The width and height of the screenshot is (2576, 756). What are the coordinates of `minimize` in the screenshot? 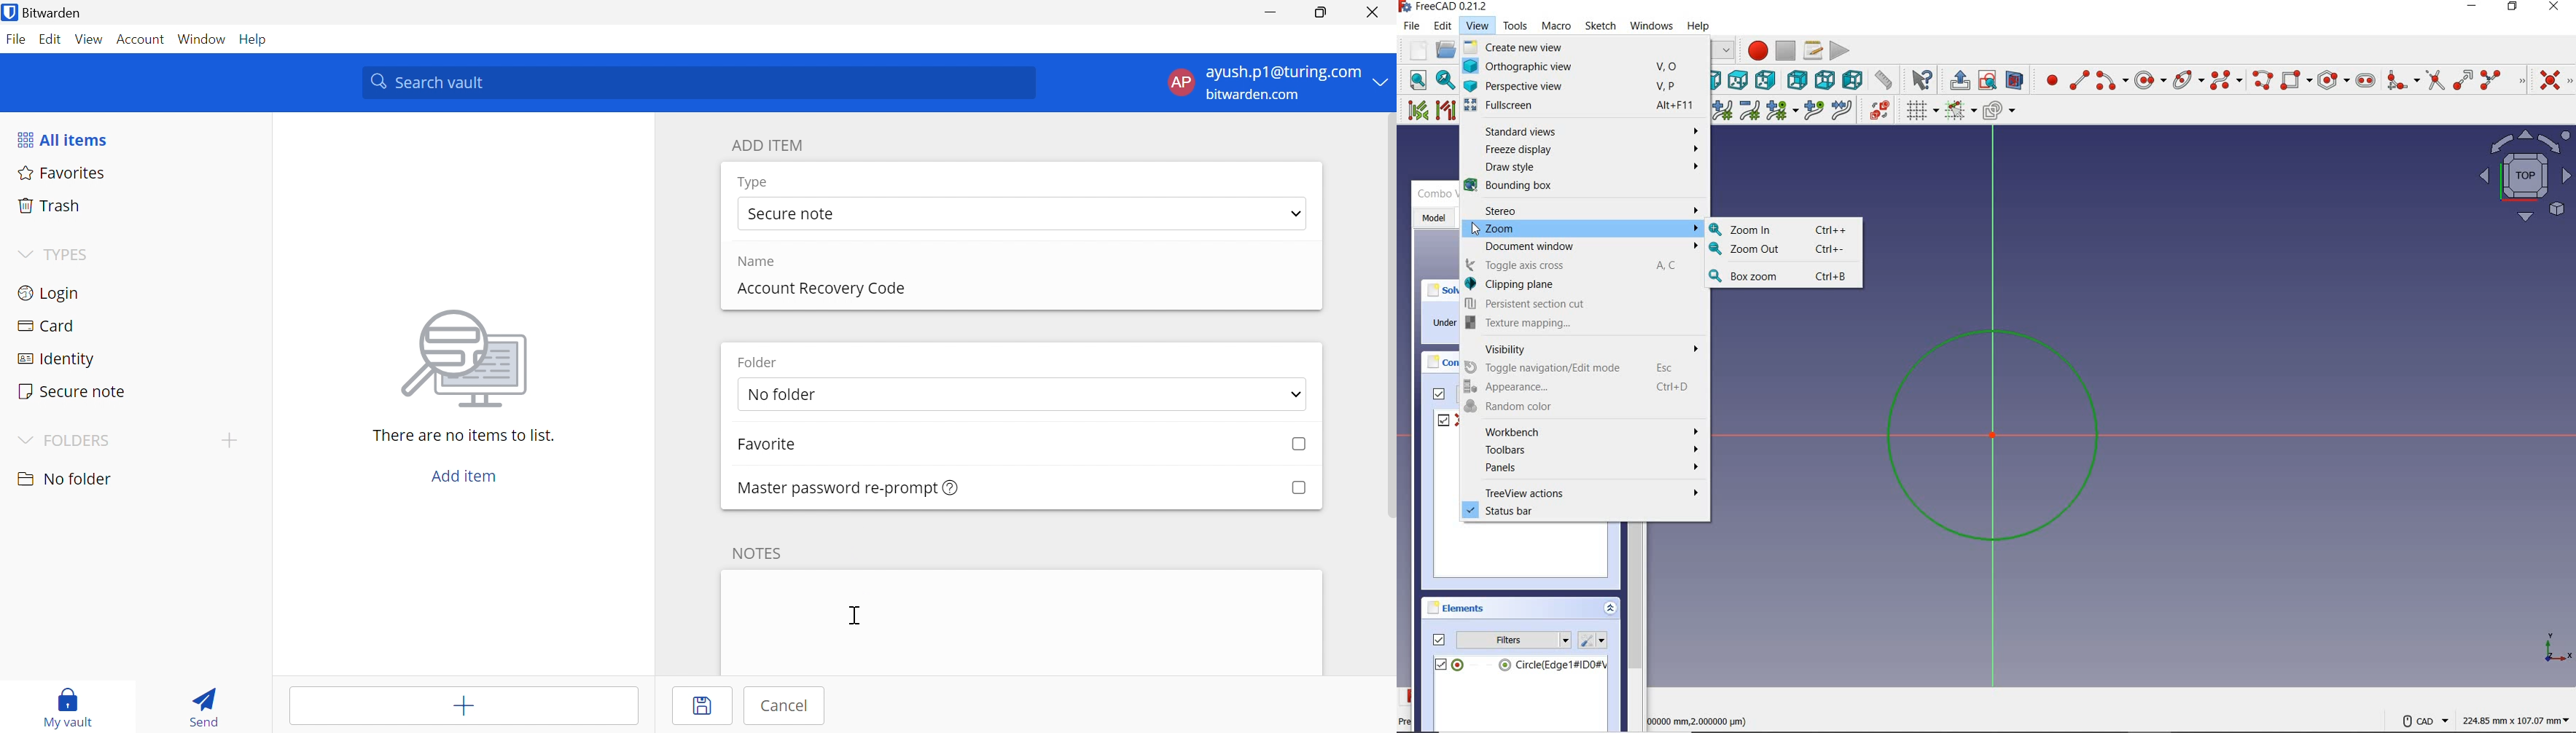 It's located at (2473, 8).